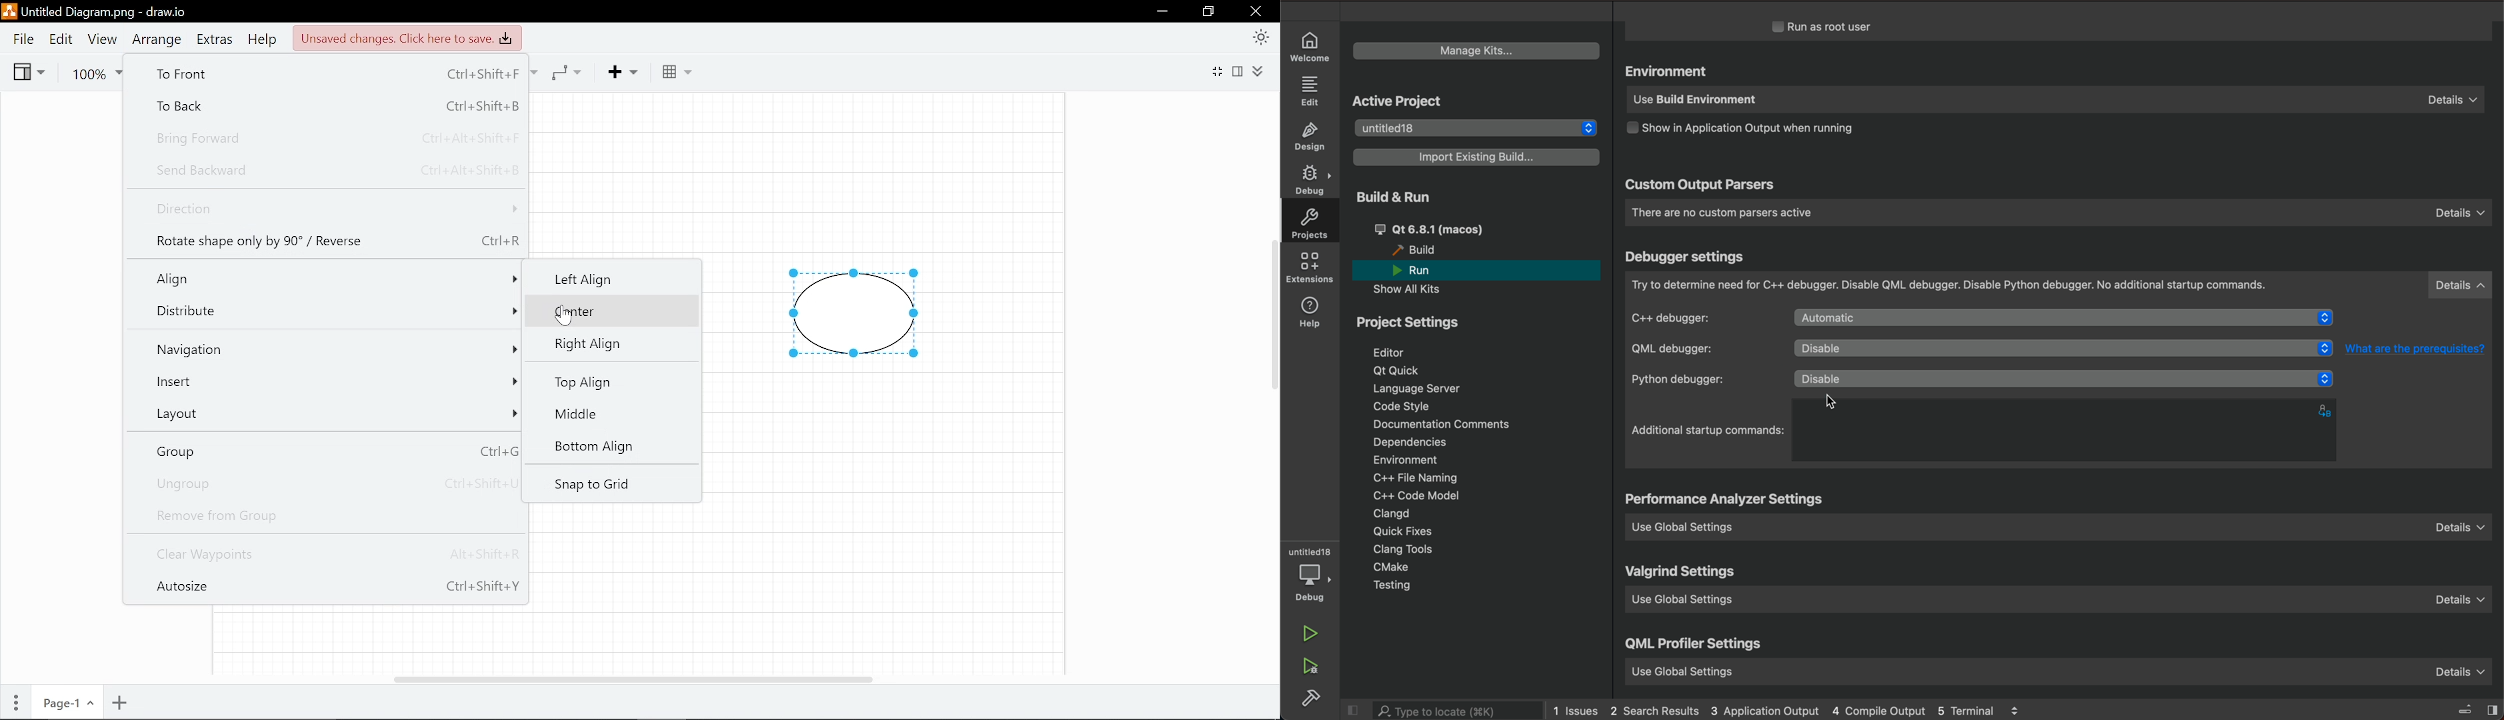 The height and width of the screenshot is (728, 2520). Describe the element at coordinates (329, 410) in the screenshot. I see `Layout` at that location.